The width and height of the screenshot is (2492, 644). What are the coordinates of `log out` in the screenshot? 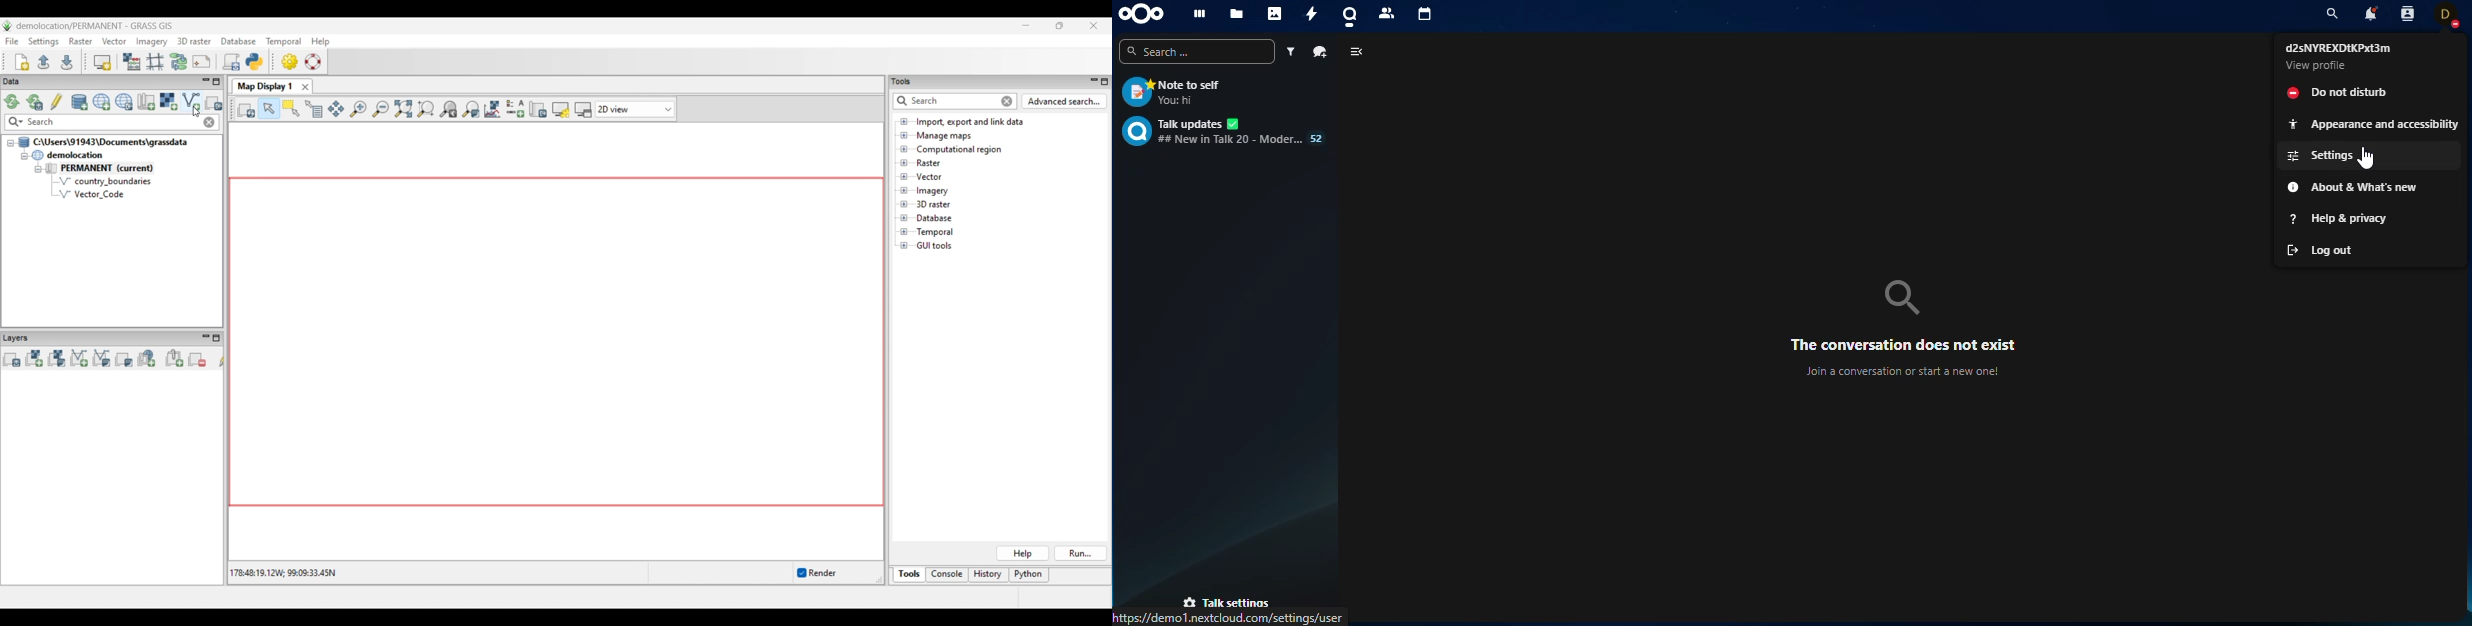 It's located at (2369, 249).